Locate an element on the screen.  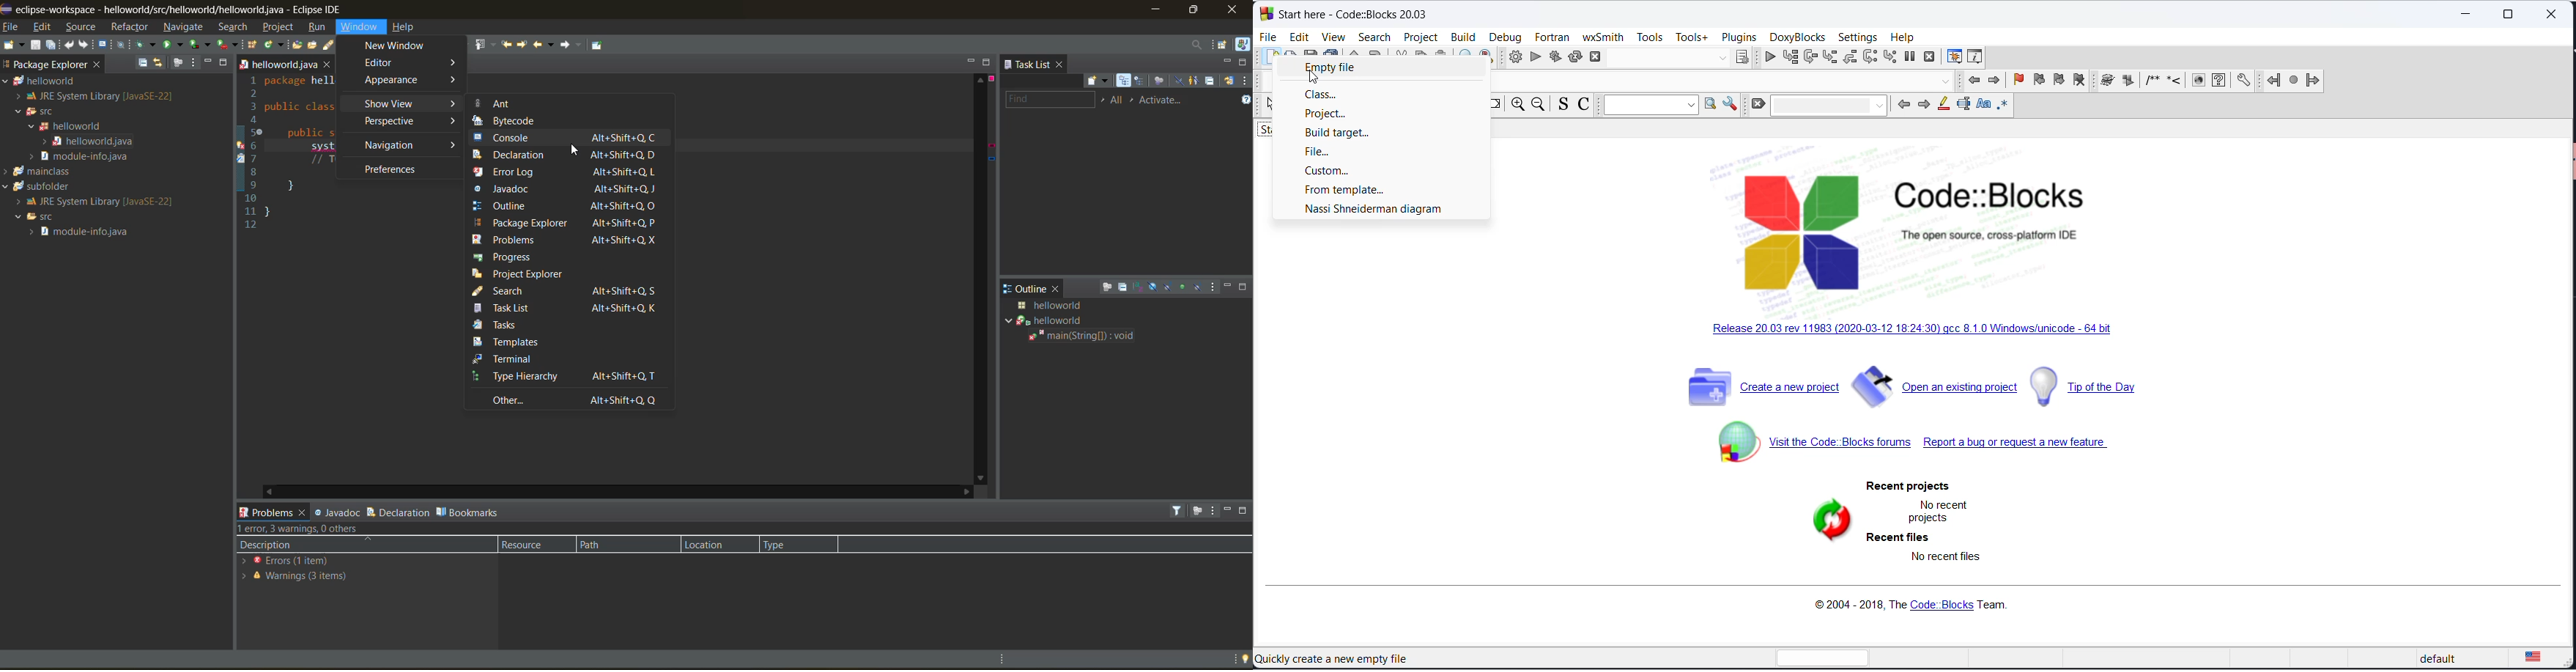
open type is located at coordinates (298, 45).